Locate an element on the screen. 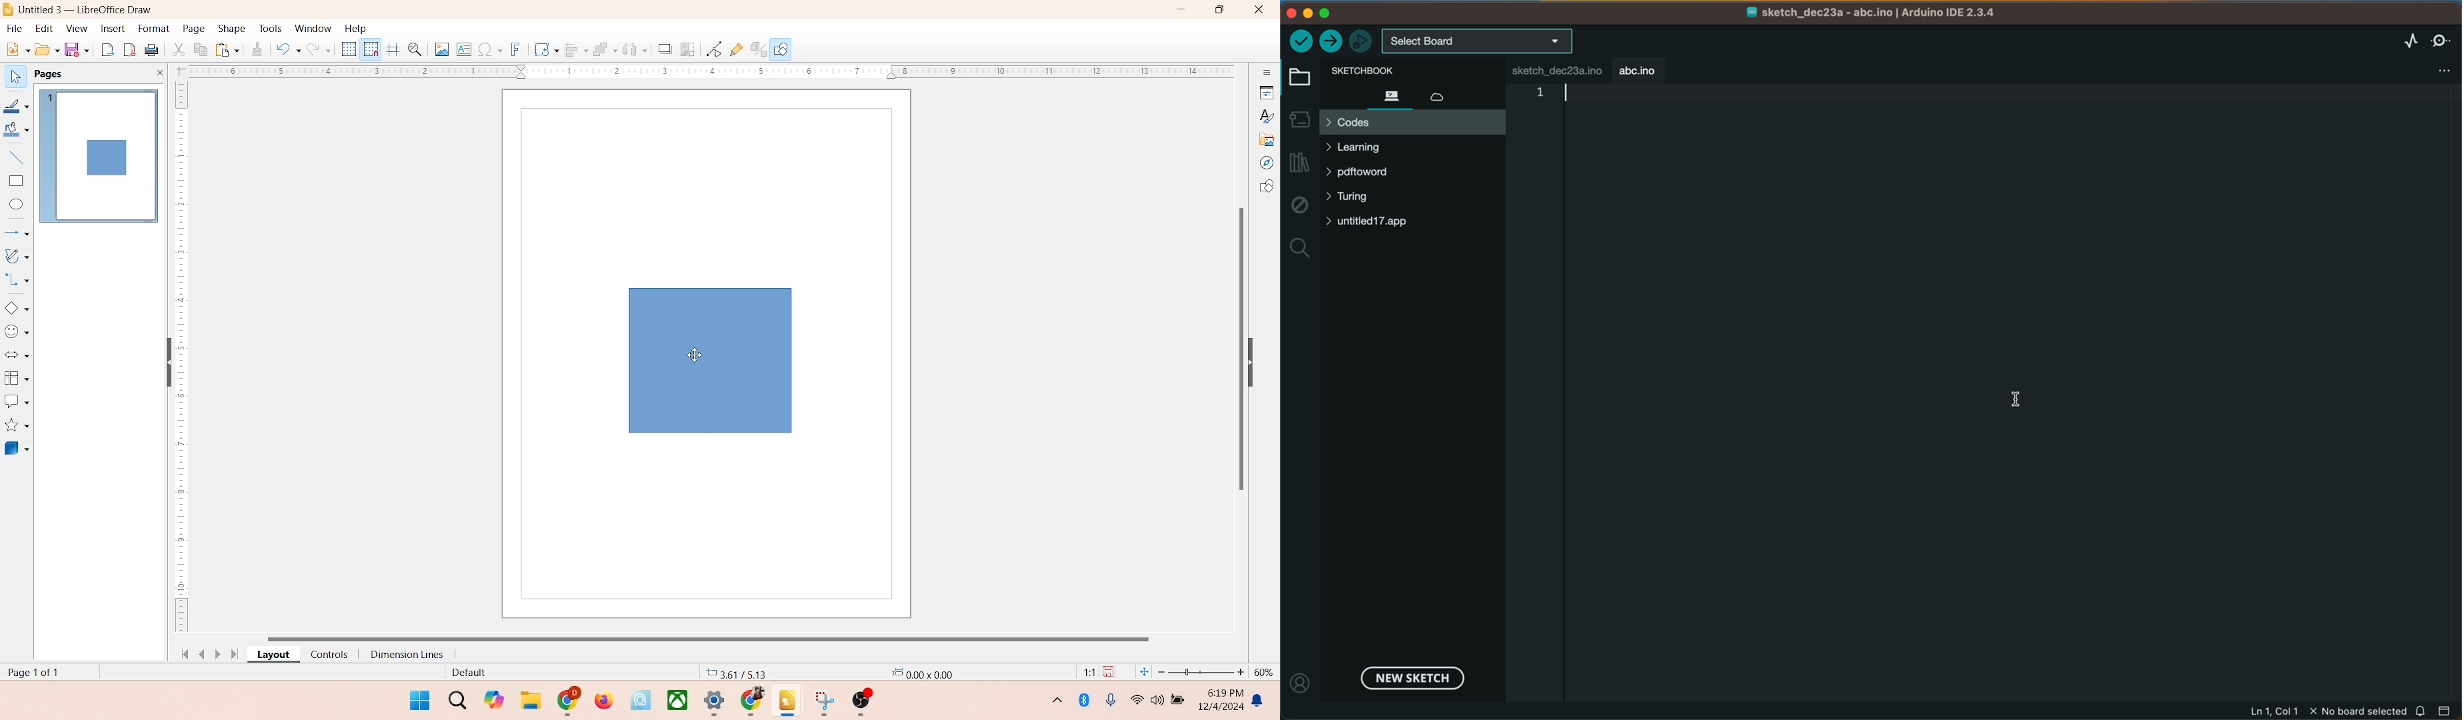 Image resolution: width=2464 pixels, height=728 pixels. properties is located at coordinates (1265, 91).